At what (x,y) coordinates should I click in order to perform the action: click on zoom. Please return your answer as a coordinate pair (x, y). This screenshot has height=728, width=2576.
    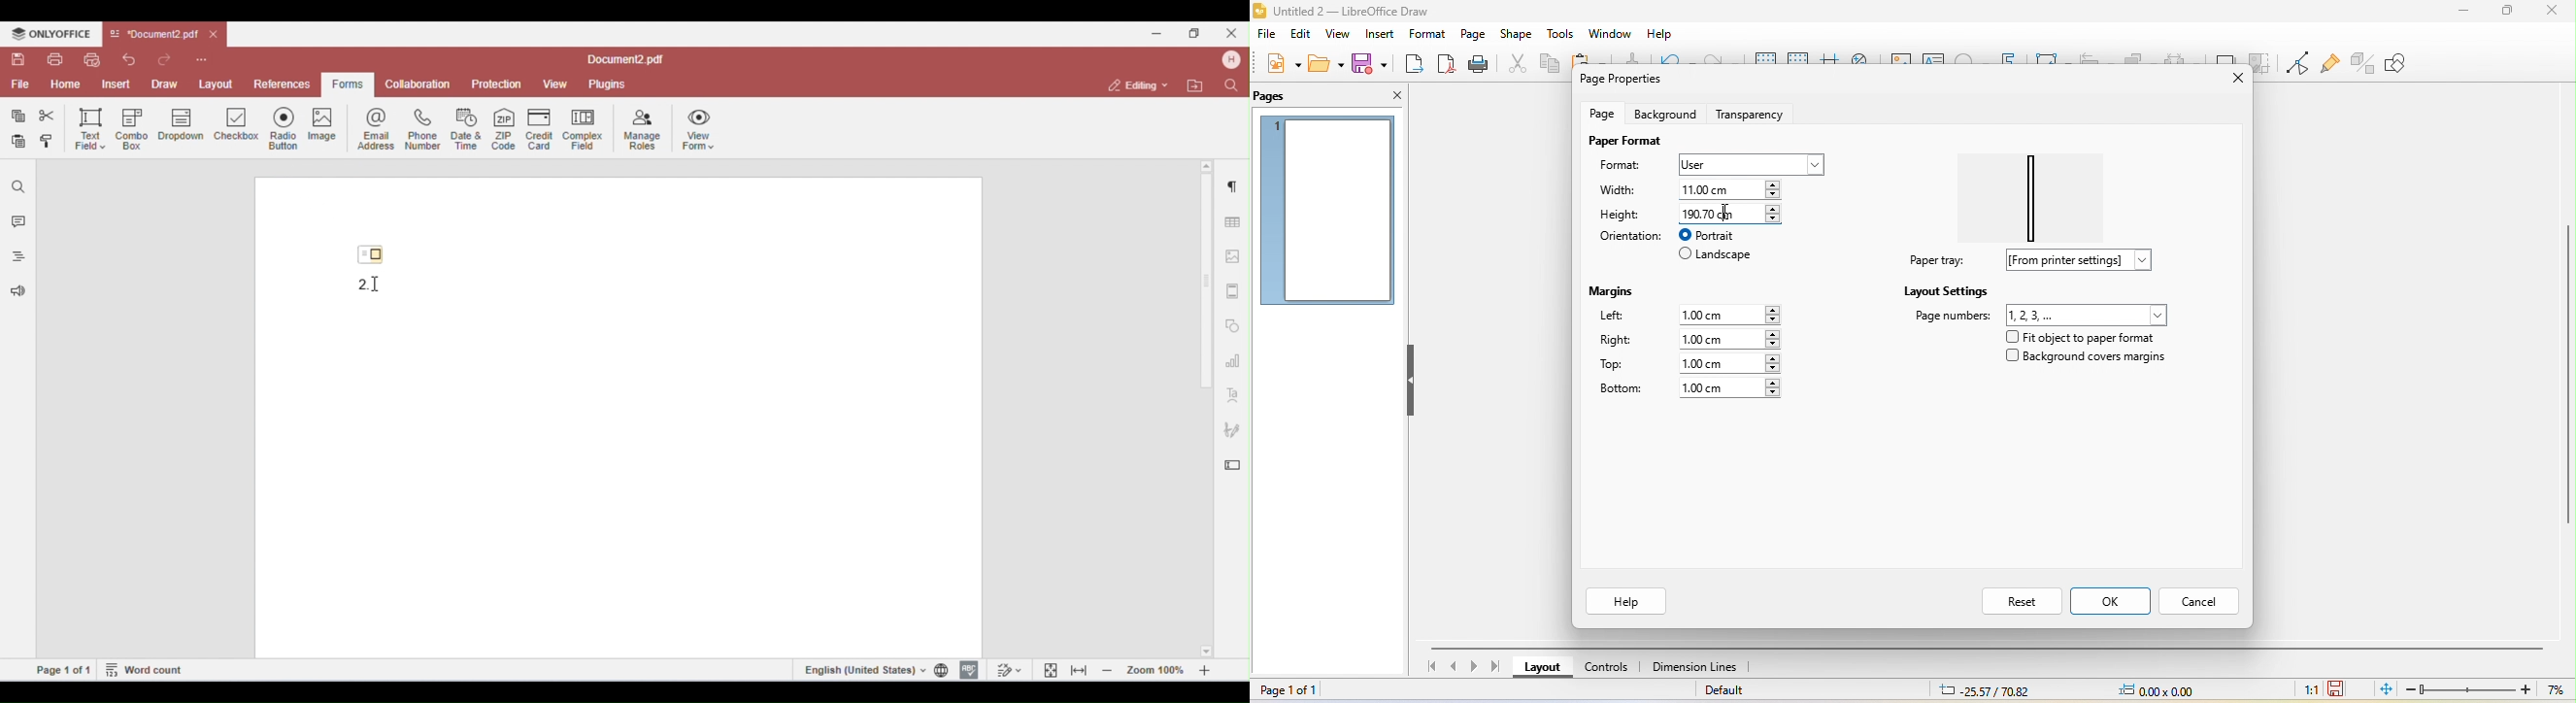
    Looking at the image, I should click on (2489, 689).